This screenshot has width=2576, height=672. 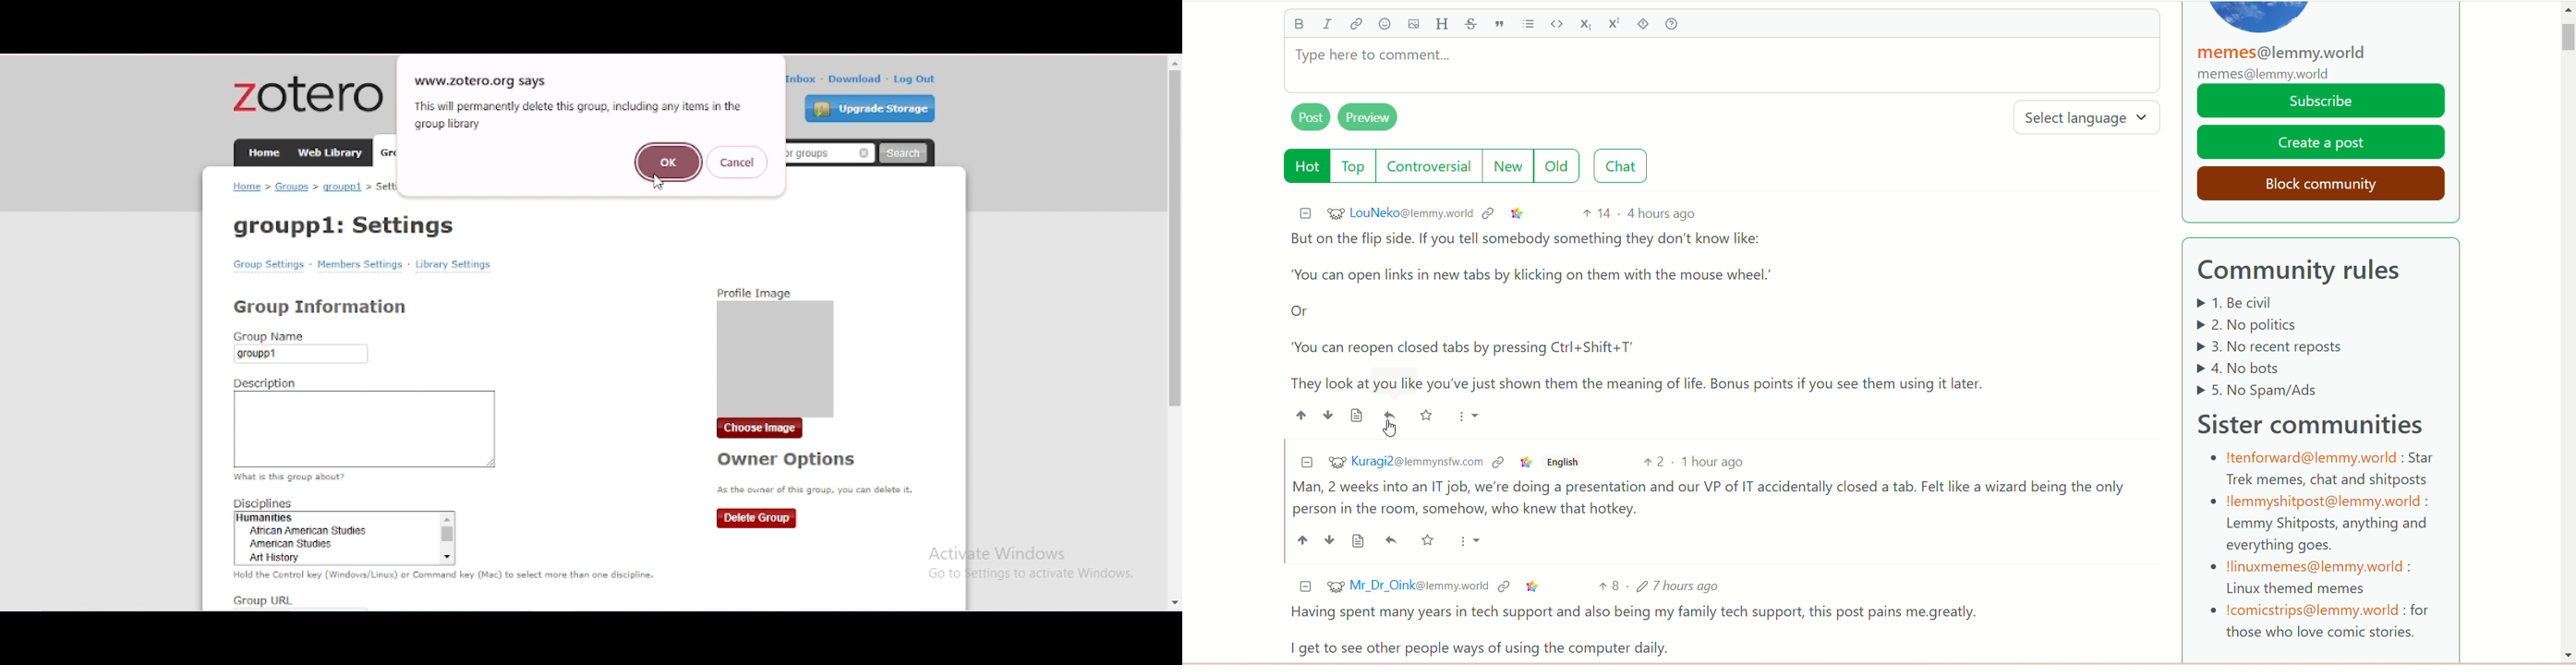 I want to click on profile image, so click(x=777, y=348).